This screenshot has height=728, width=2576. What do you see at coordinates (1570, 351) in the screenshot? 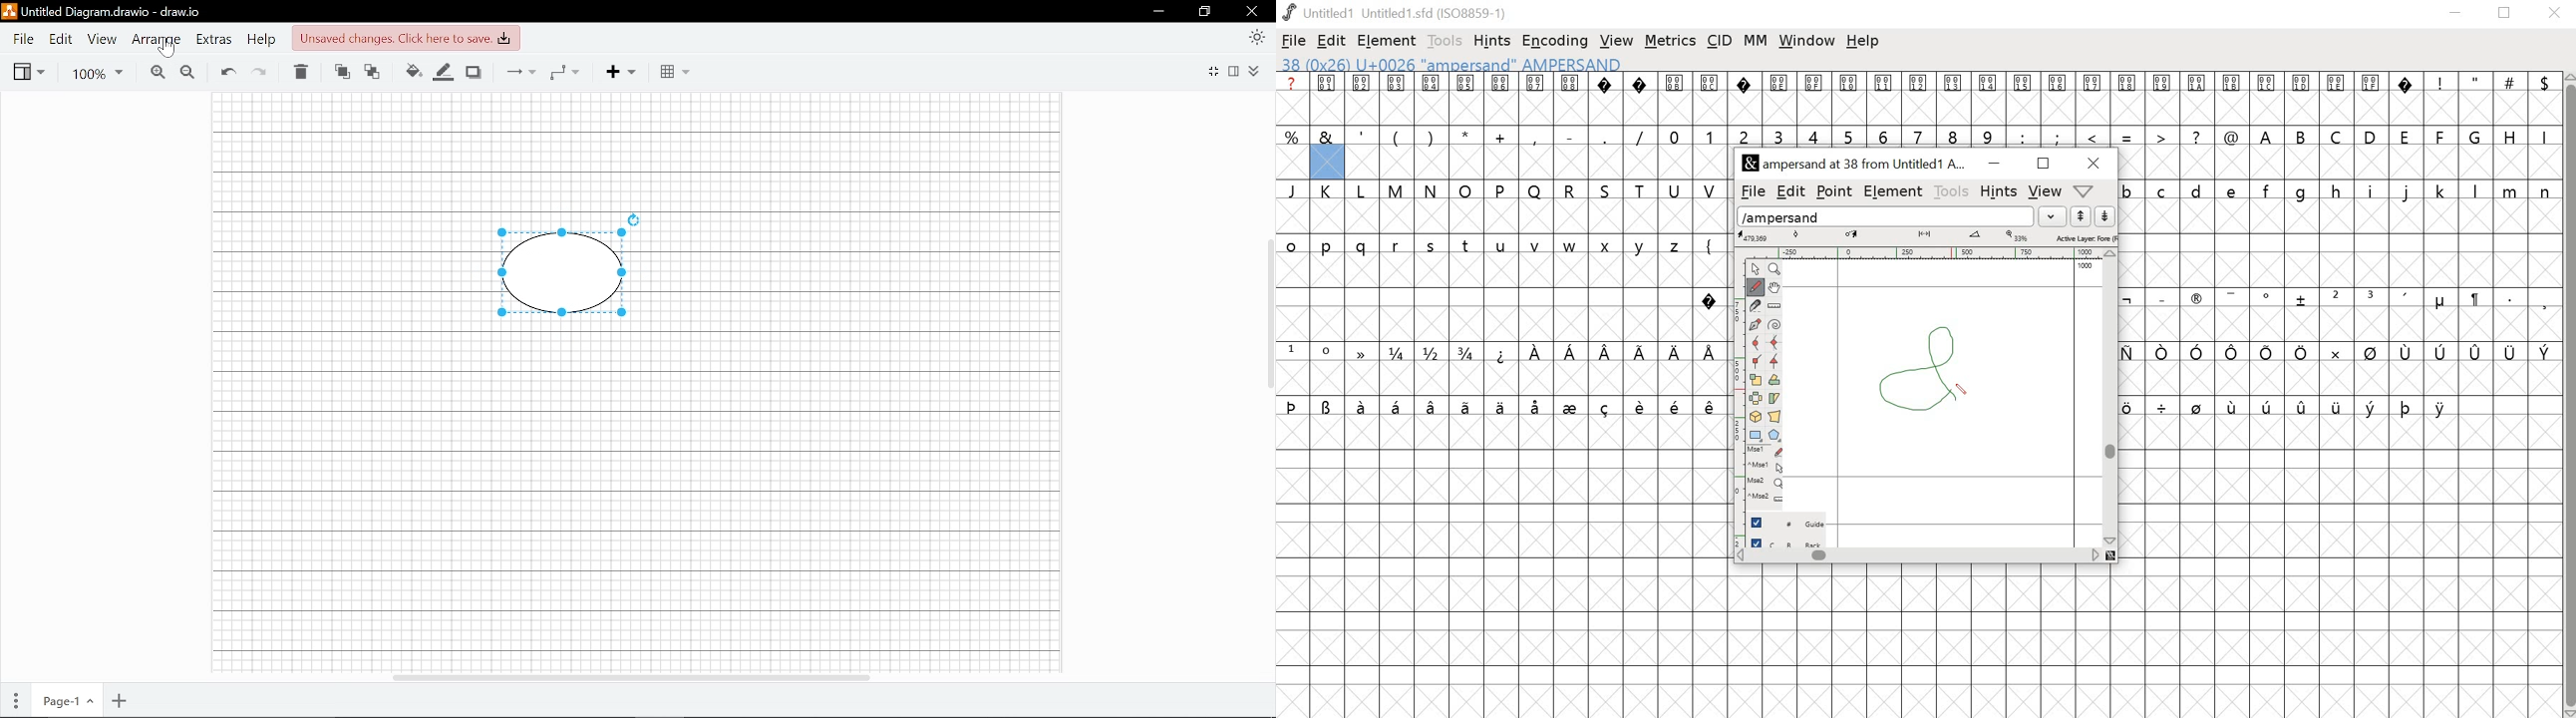
I see `symbol` at bounding box center [1570, 351].